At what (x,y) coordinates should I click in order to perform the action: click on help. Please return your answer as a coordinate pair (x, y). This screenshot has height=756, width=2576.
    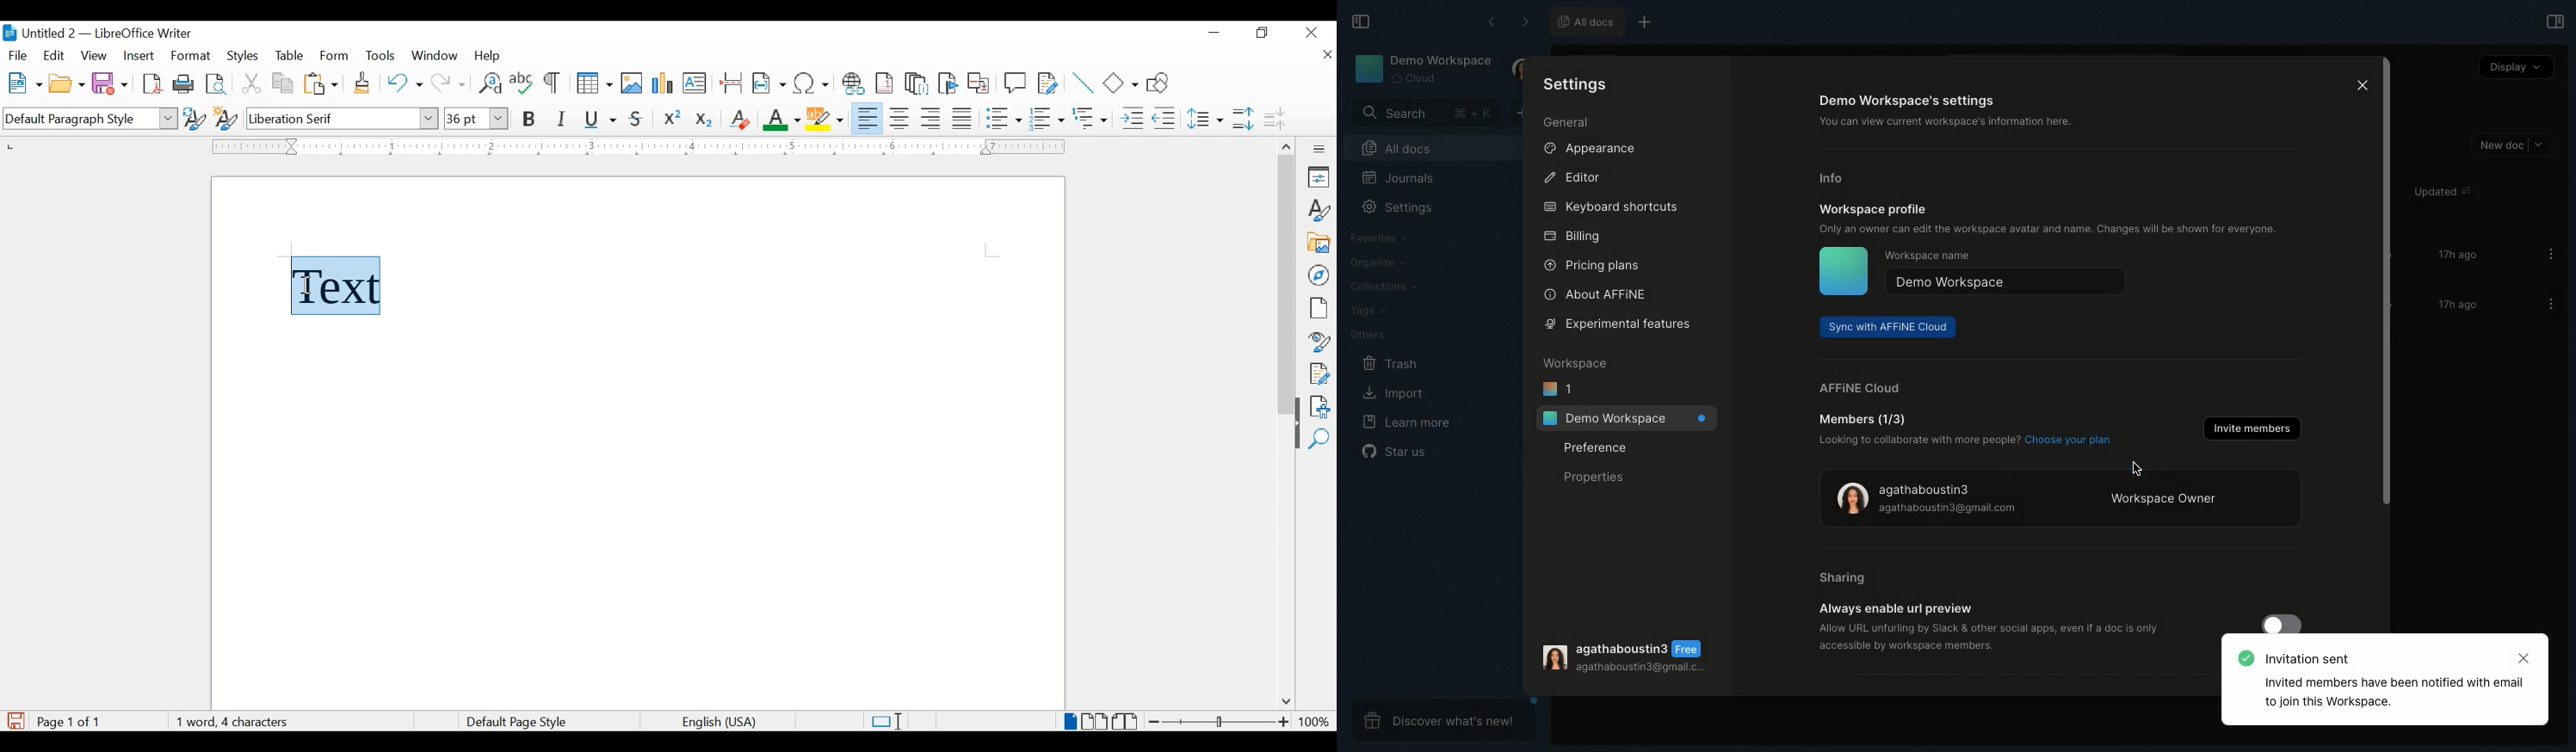
    Looking at the image, I should click on (490, 56).